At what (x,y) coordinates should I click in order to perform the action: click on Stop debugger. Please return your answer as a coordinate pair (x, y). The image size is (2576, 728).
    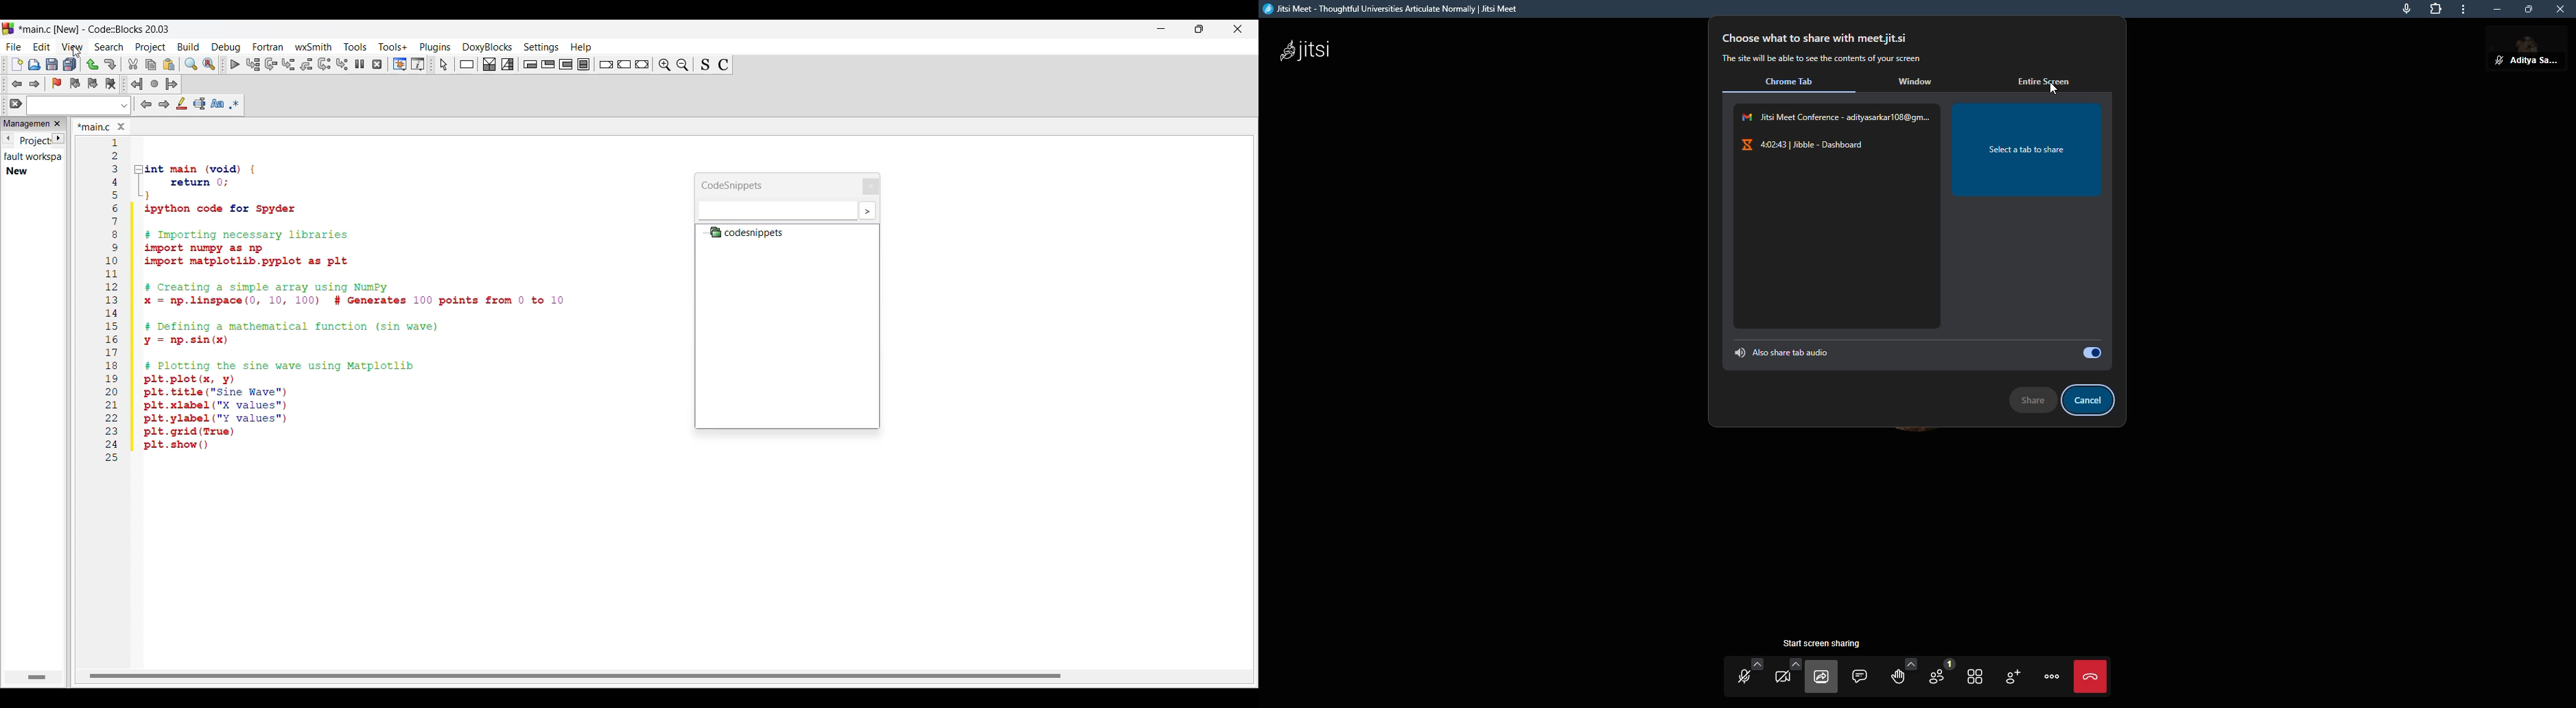
    Looking at the image, I should click on (377, 64).